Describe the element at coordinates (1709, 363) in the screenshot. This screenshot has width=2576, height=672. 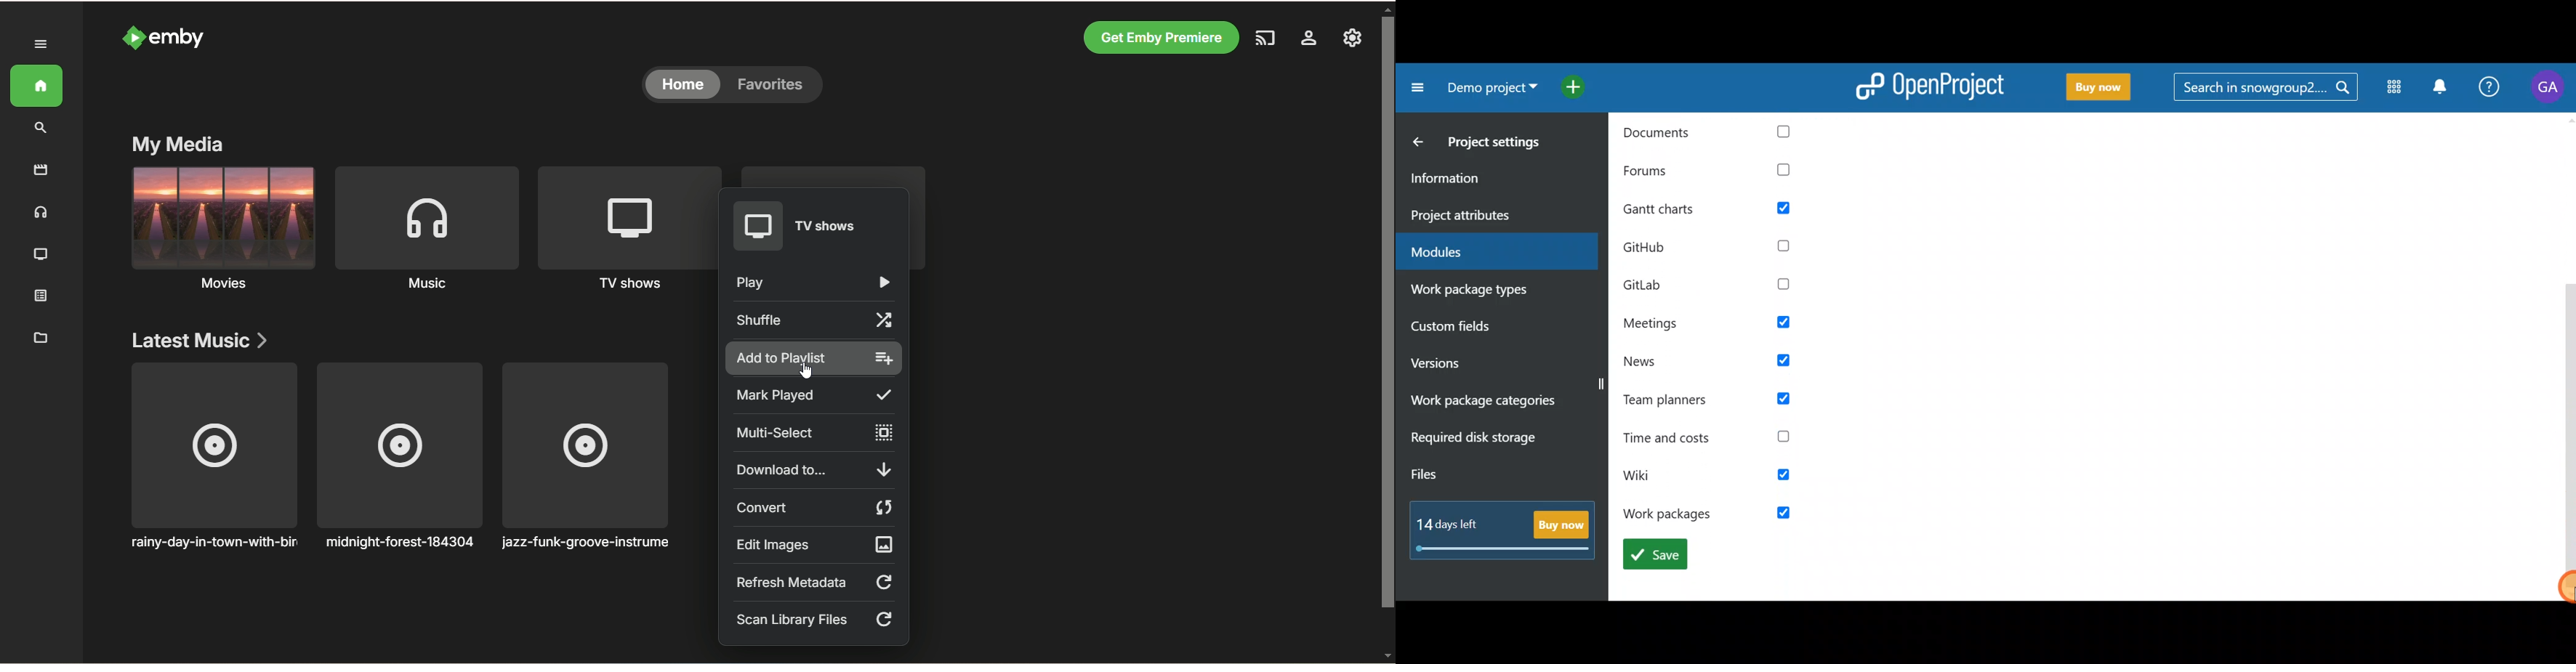
I see `News` at that location.